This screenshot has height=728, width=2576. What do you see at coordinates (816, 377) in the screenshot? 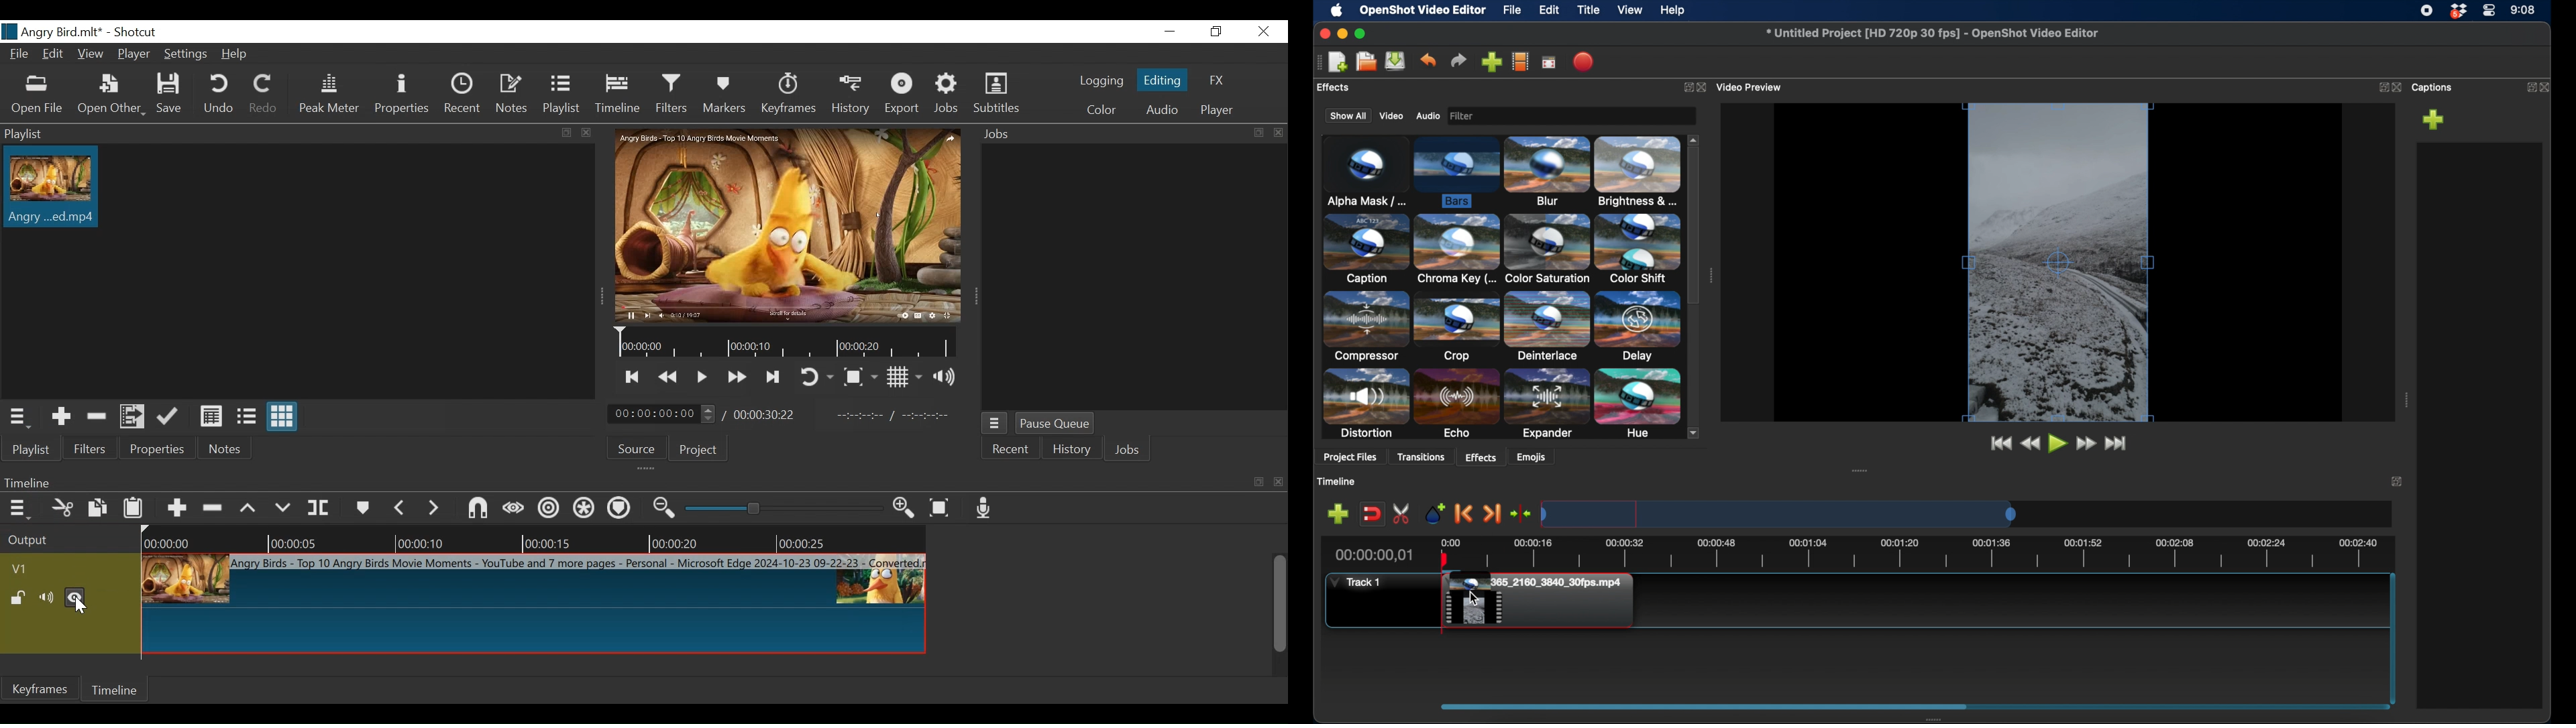
I see `Toggle player looping` at bounding box center [816, 377].